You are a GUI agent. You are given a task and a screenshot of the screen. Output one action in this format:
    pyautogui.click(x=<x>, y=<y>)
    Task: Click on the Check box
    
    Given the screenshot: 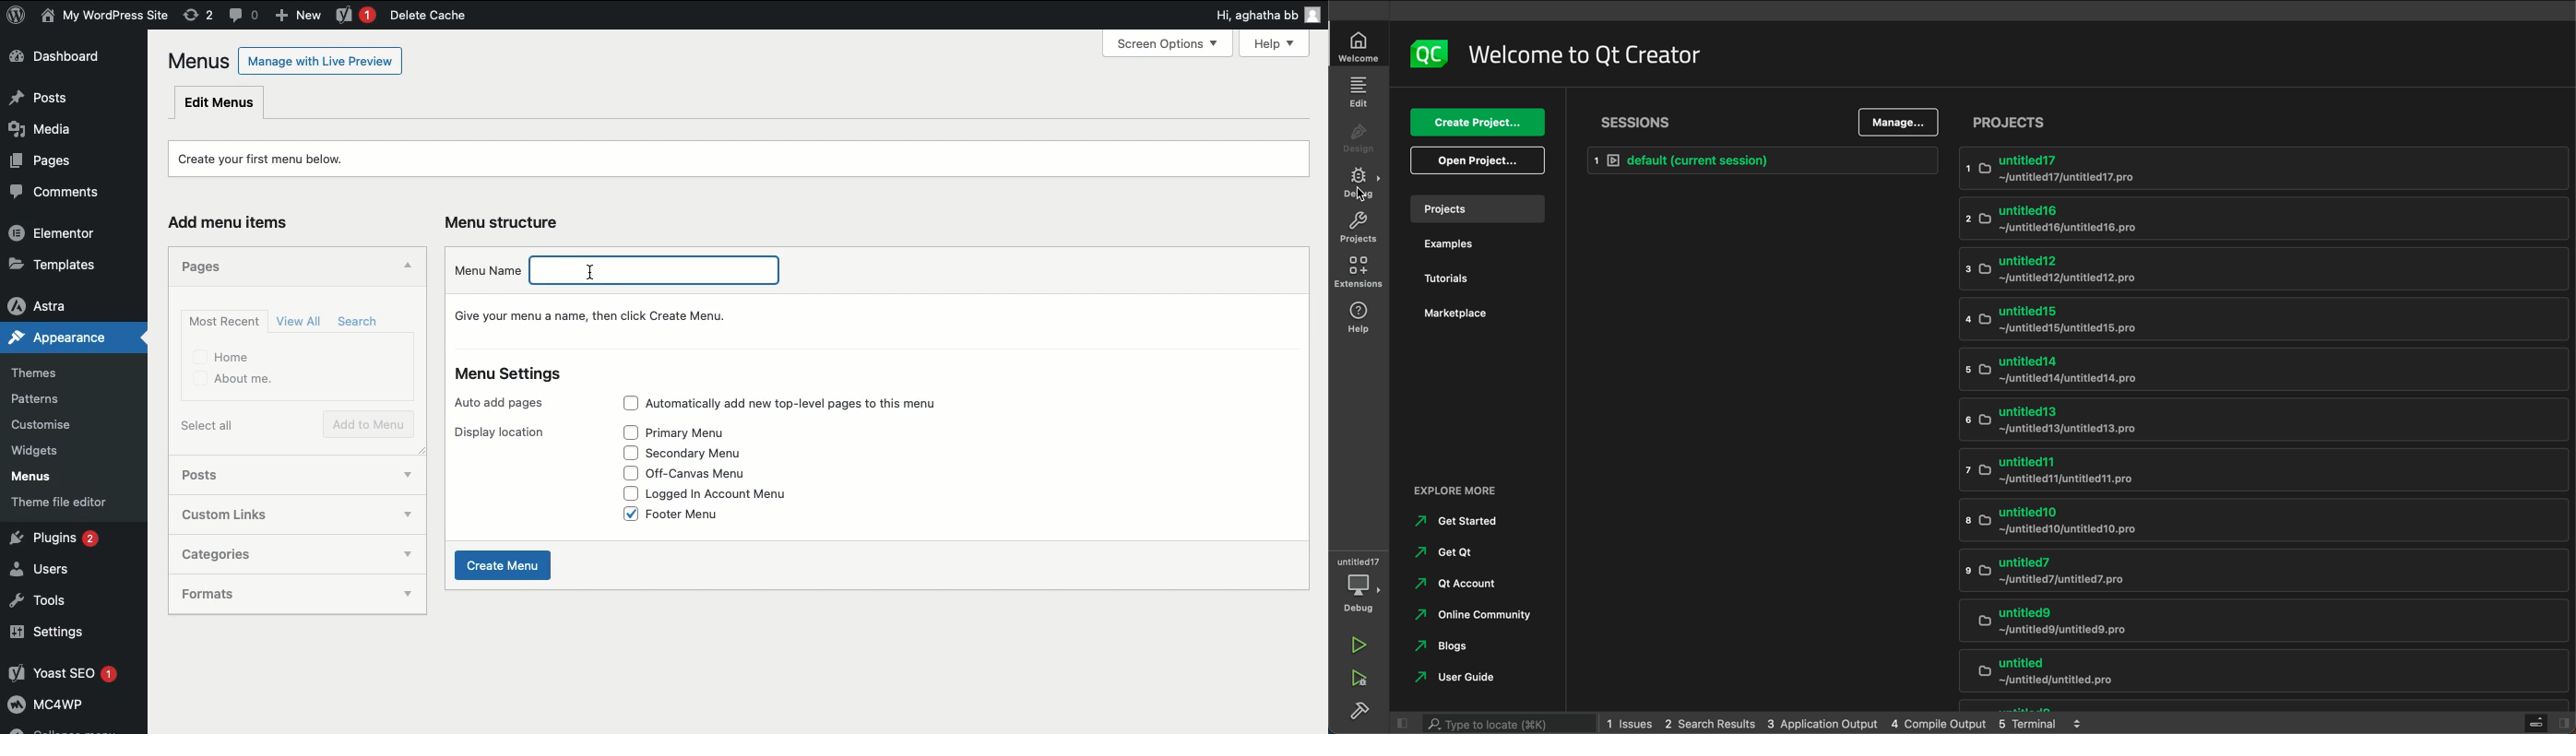 What is the action you would take?
    pyautogui.click(x=624, y=494)
    